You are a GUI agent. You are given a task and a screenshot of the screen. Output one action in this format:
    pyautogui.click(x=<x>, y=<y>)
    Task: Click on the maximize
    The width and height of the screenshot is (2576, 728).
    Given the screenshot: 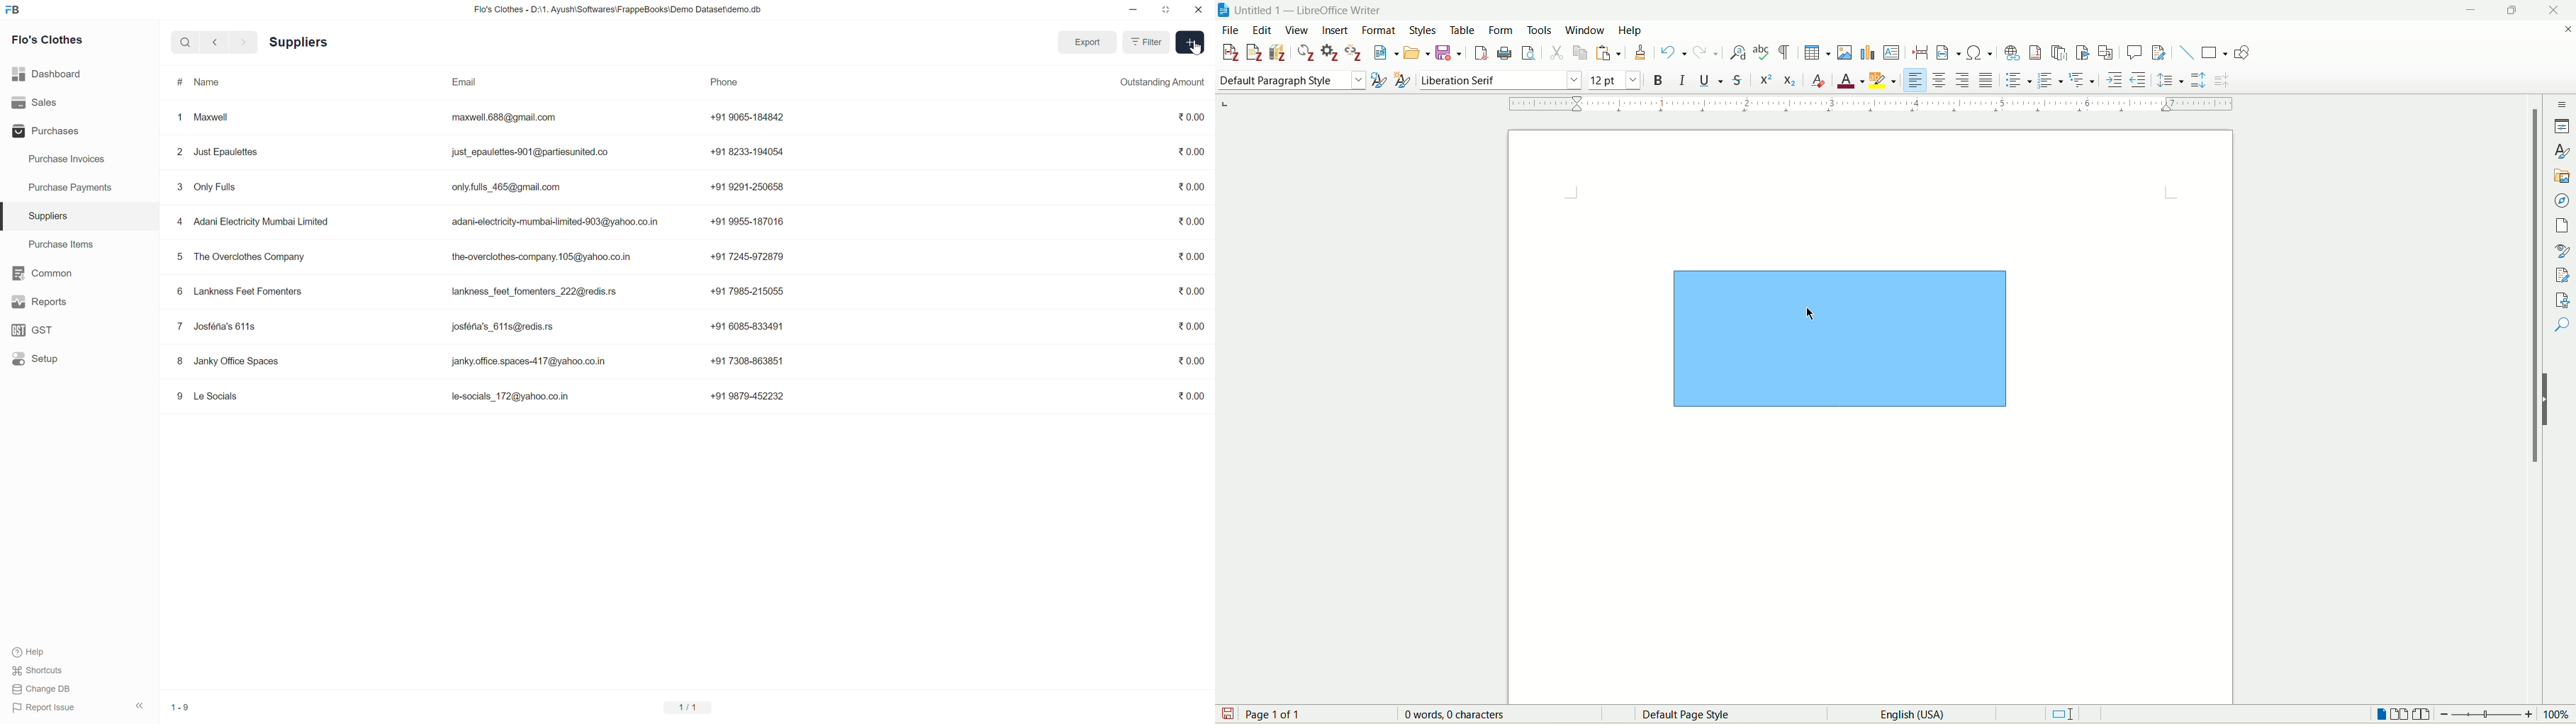 What is the action you would take?
    pyautogui.click(x=2514, y=10)
    